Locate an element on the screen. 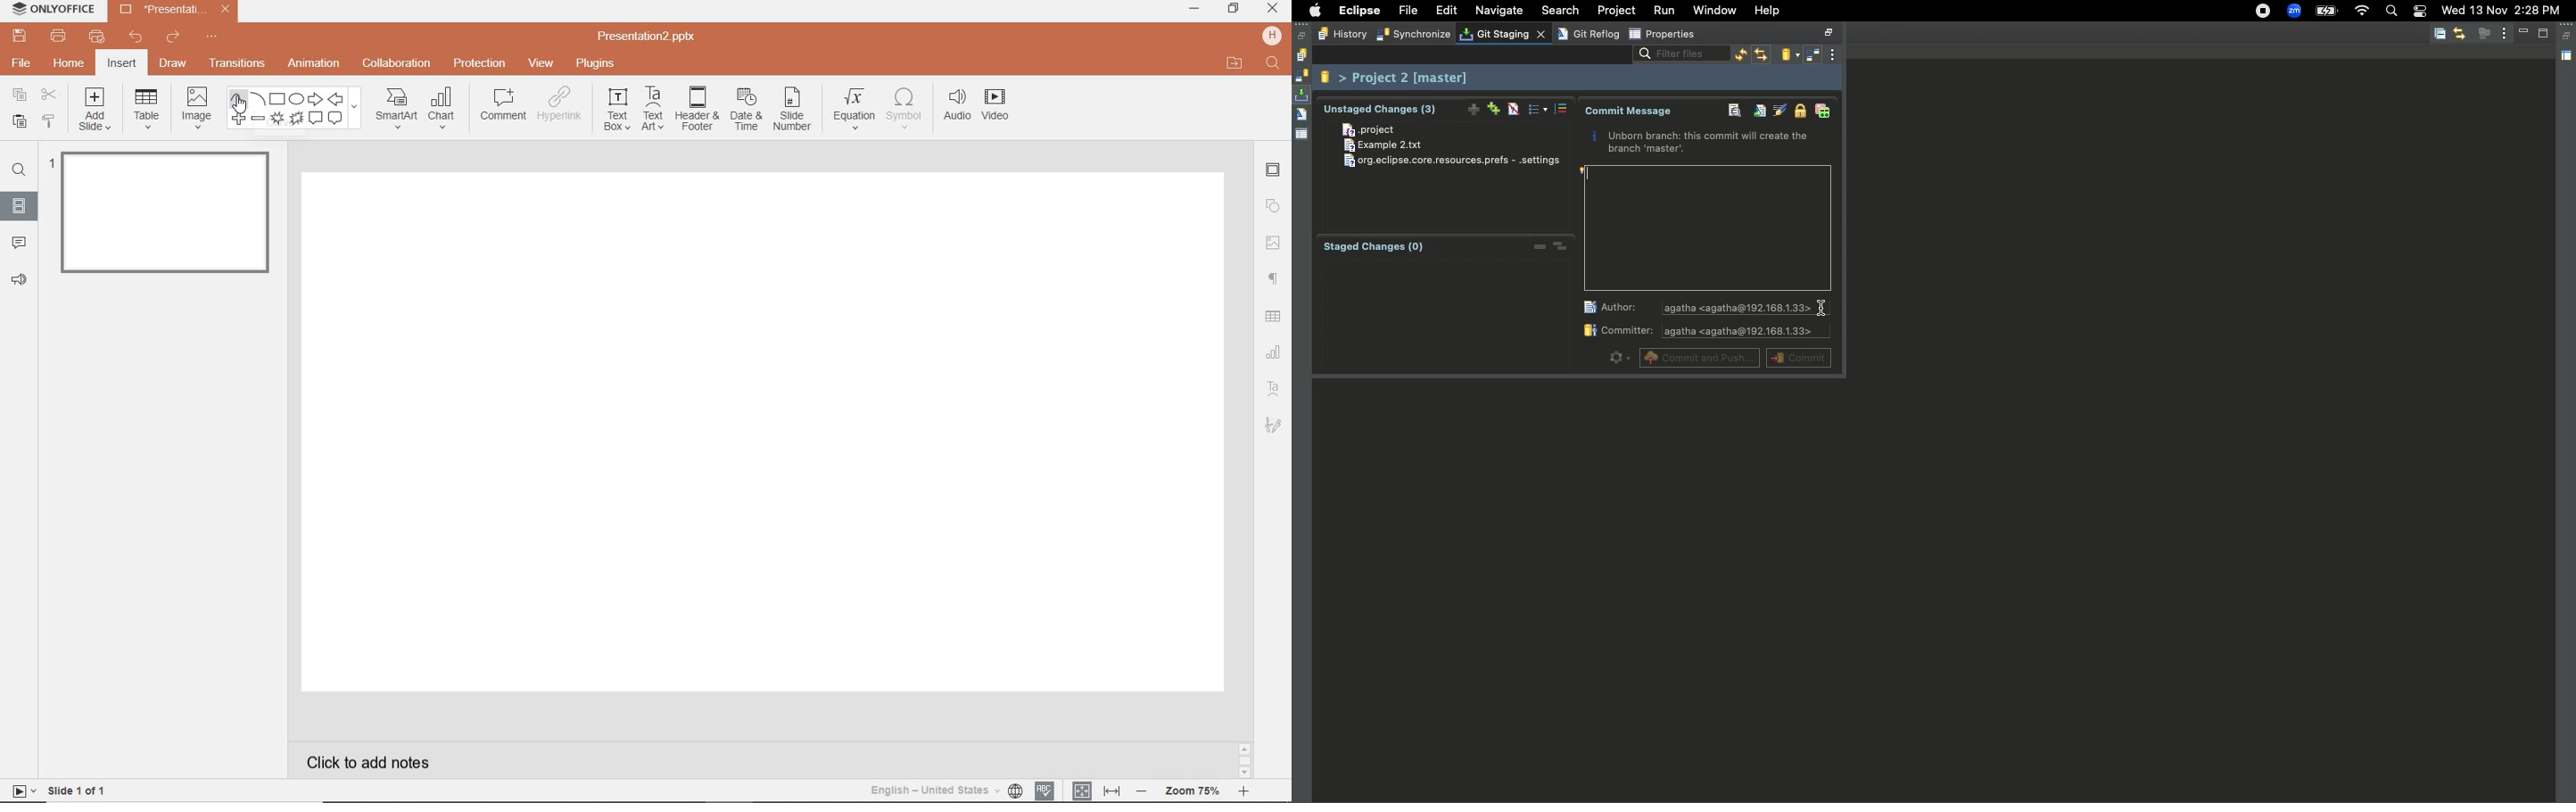 The height and width of the screenshot is (812, 2576). TABLE is located at coordinates (147, 110).